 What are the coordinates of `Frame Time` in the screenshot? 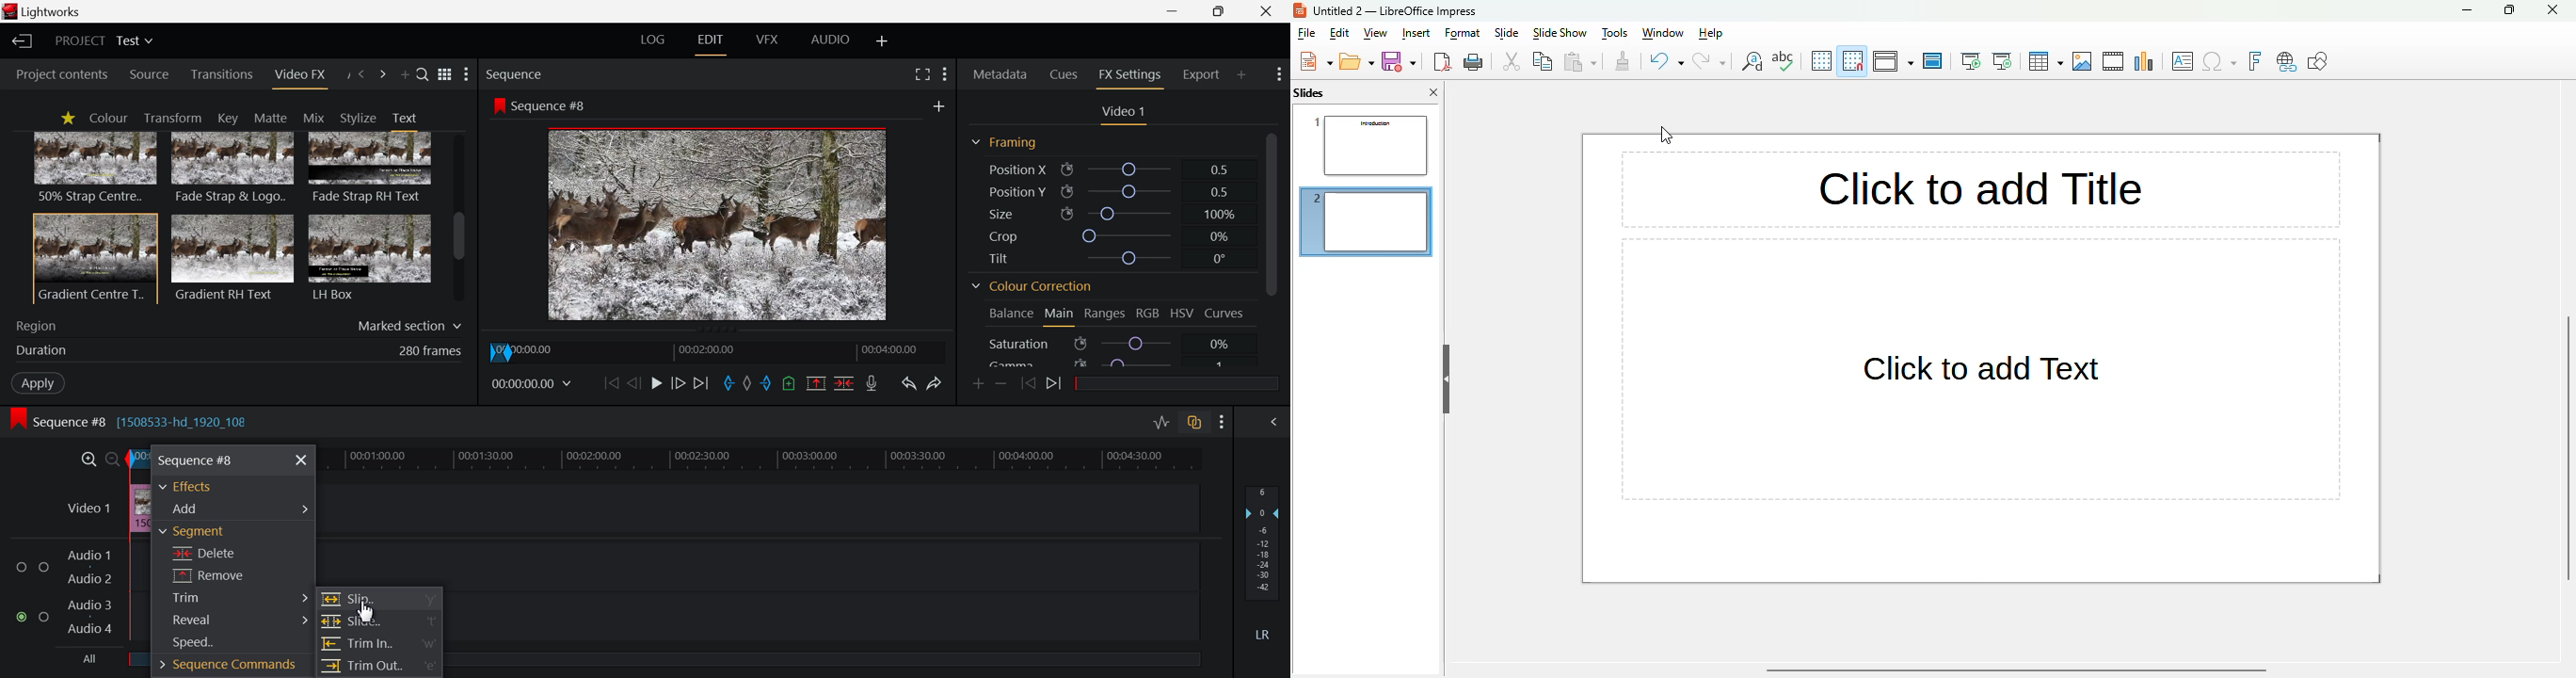 It's located at (535, 384).